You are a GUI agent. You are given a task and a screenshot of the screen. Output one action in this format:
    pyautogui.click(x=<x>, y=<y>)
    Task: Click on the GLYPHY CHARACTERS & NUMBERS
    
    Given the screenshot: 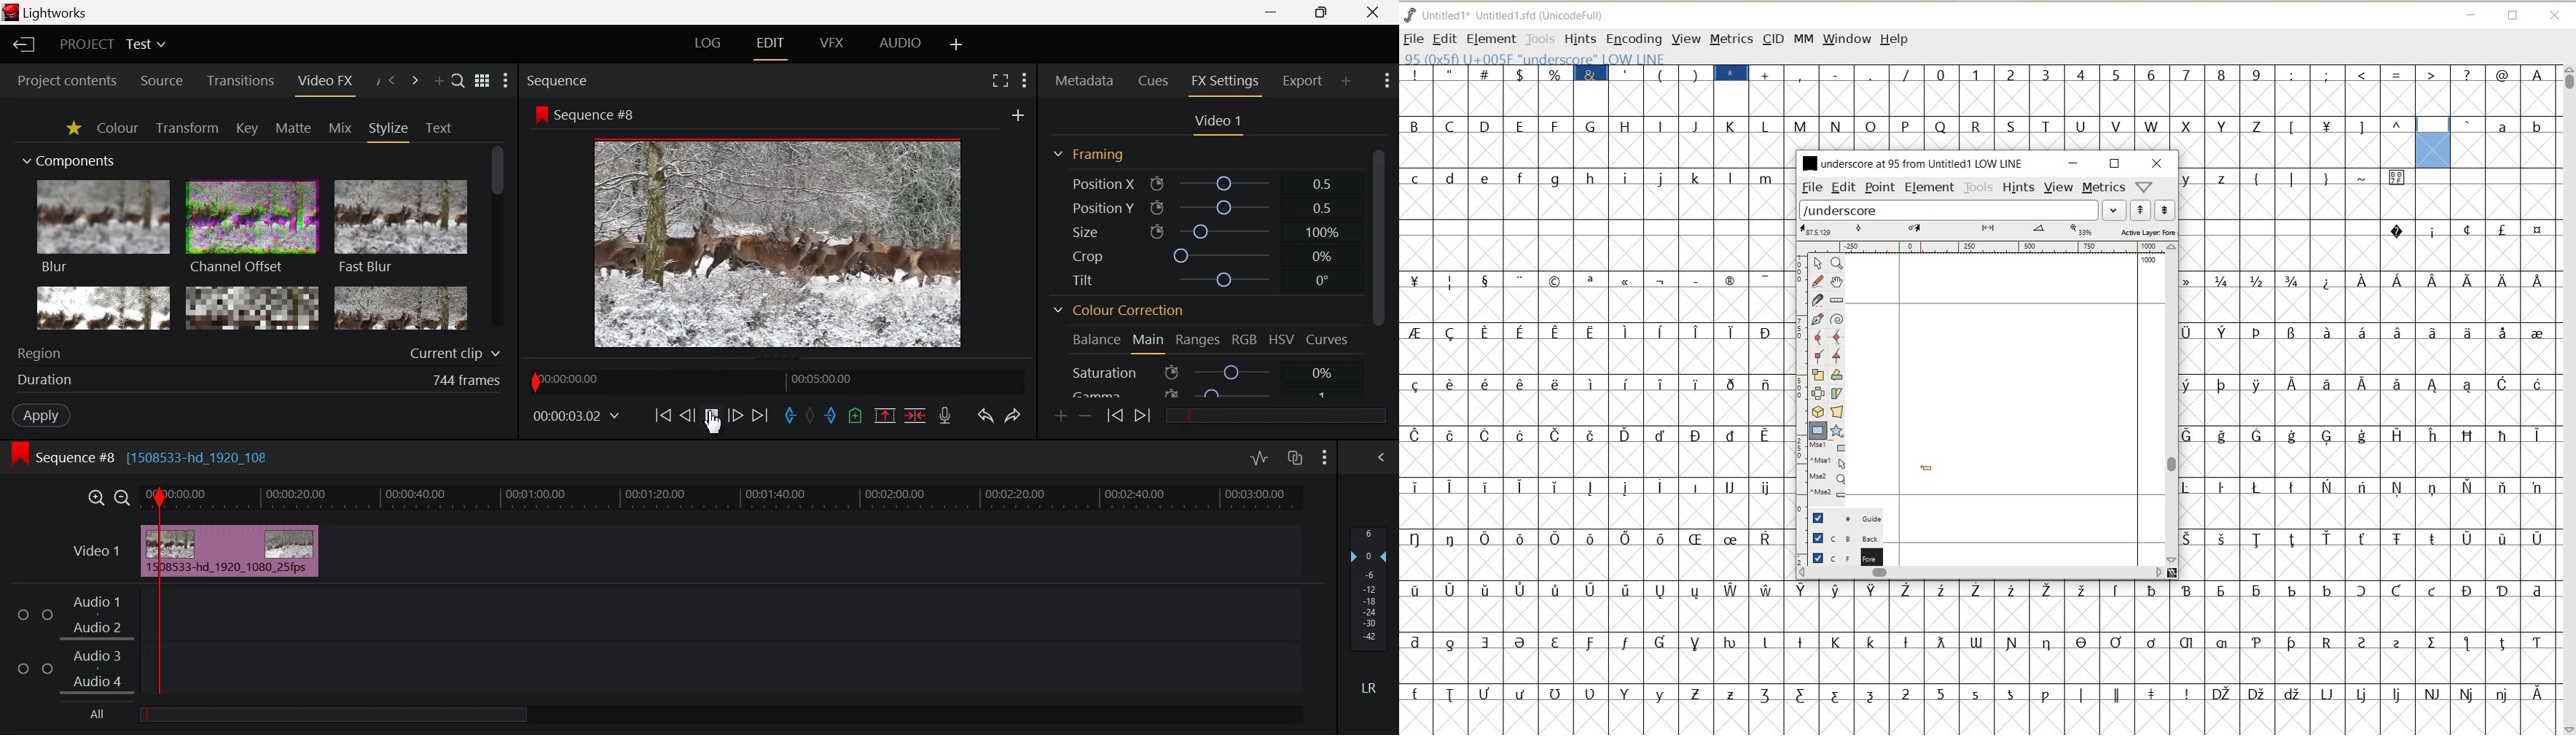 What is the action you would take?
    pyautogui.click(x=2172, y=85)
    